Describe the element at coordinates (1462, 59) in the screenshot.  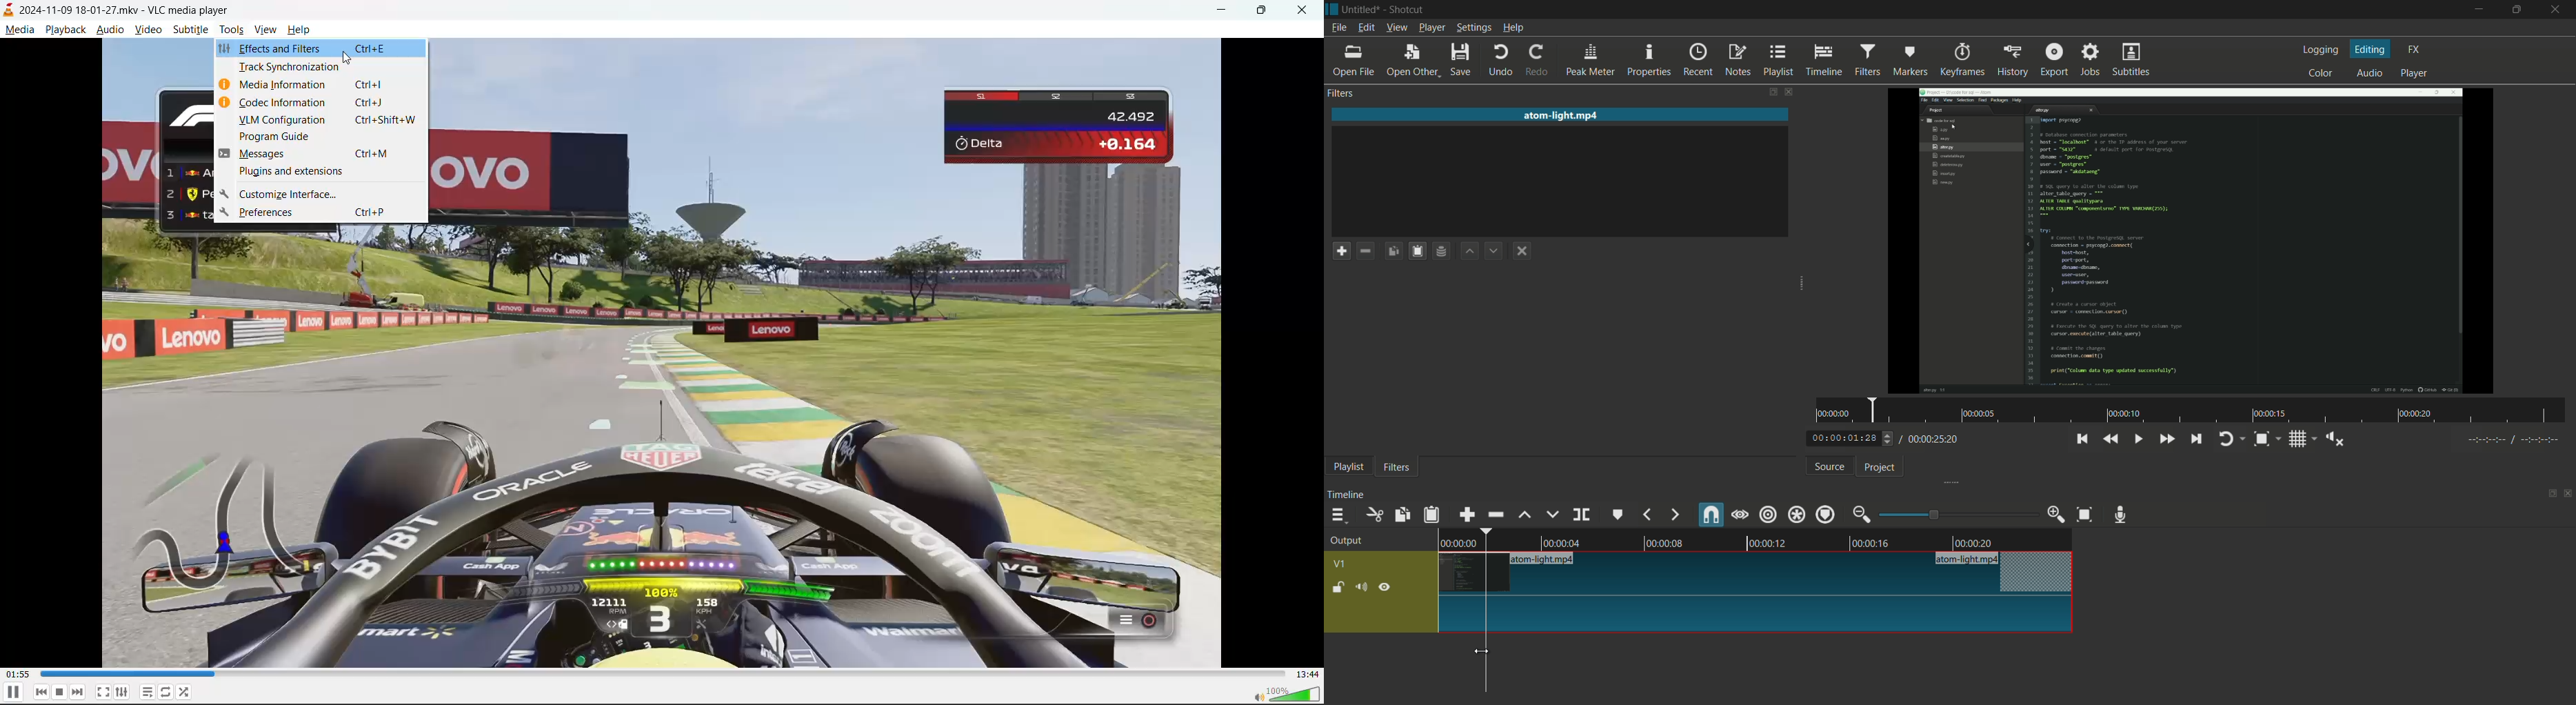
I see `save` at that location.